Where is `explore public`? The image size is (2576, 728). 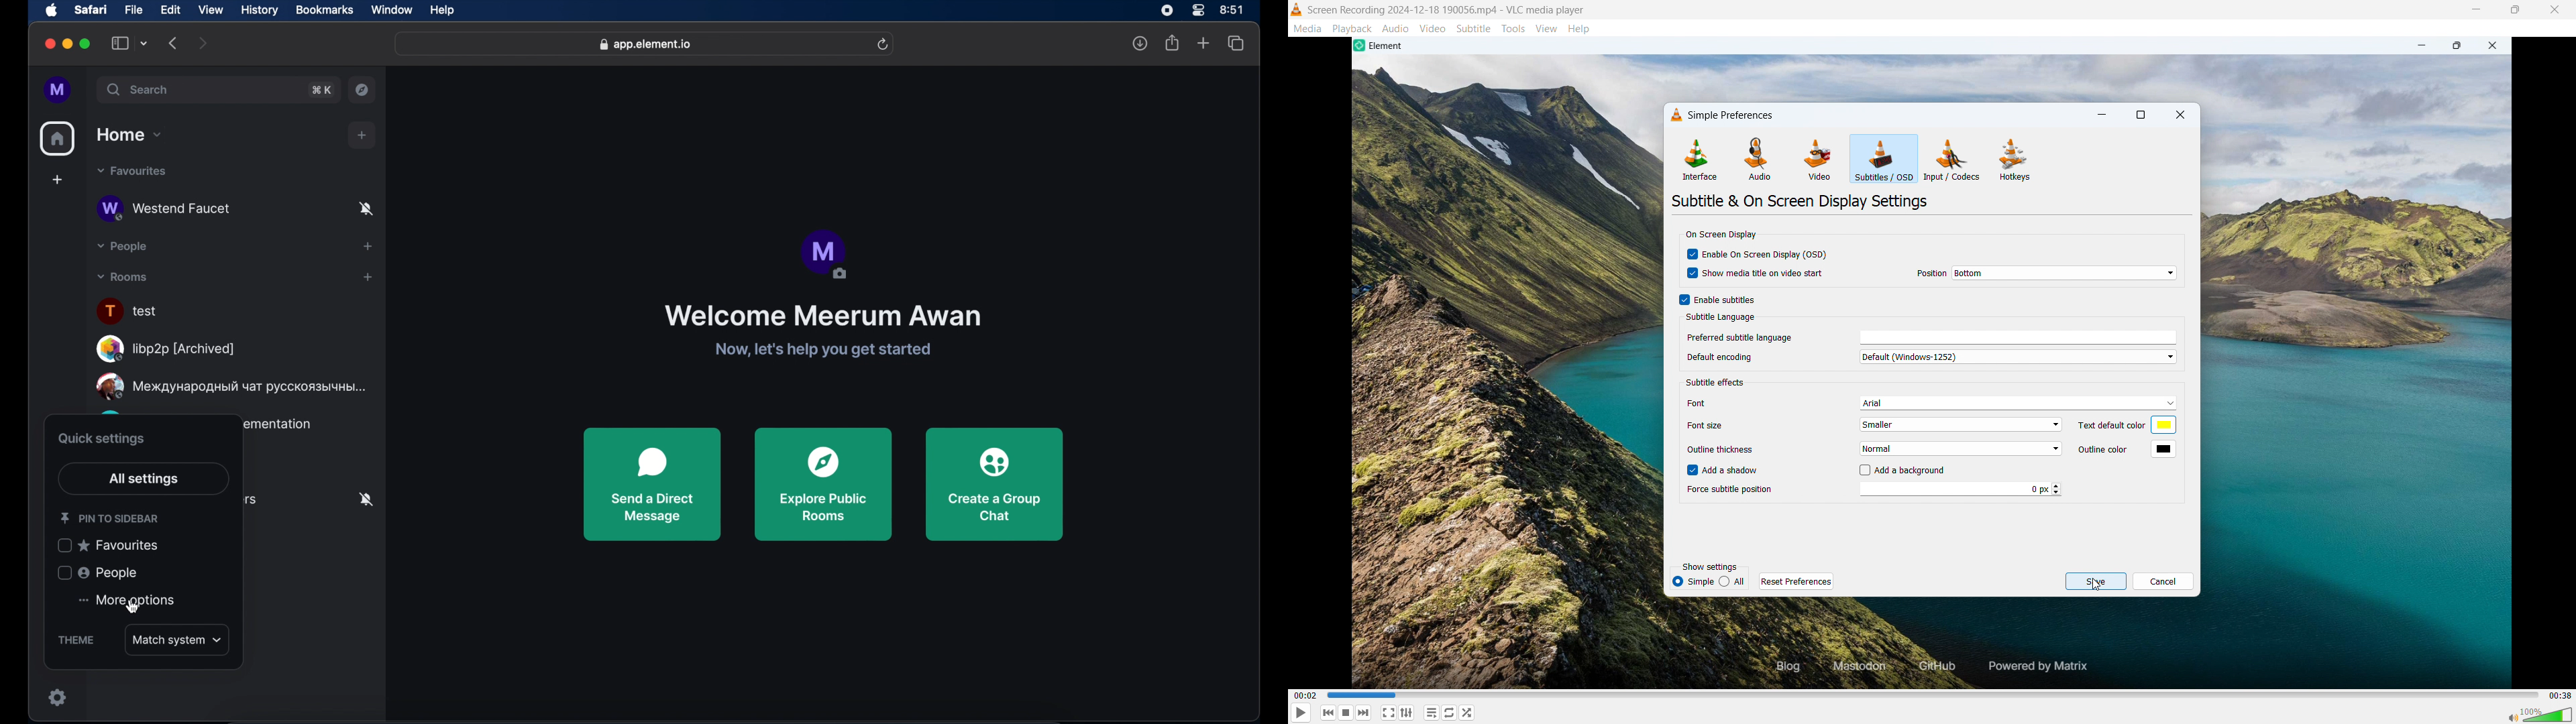
explore public is located at coordinates (824, 485).